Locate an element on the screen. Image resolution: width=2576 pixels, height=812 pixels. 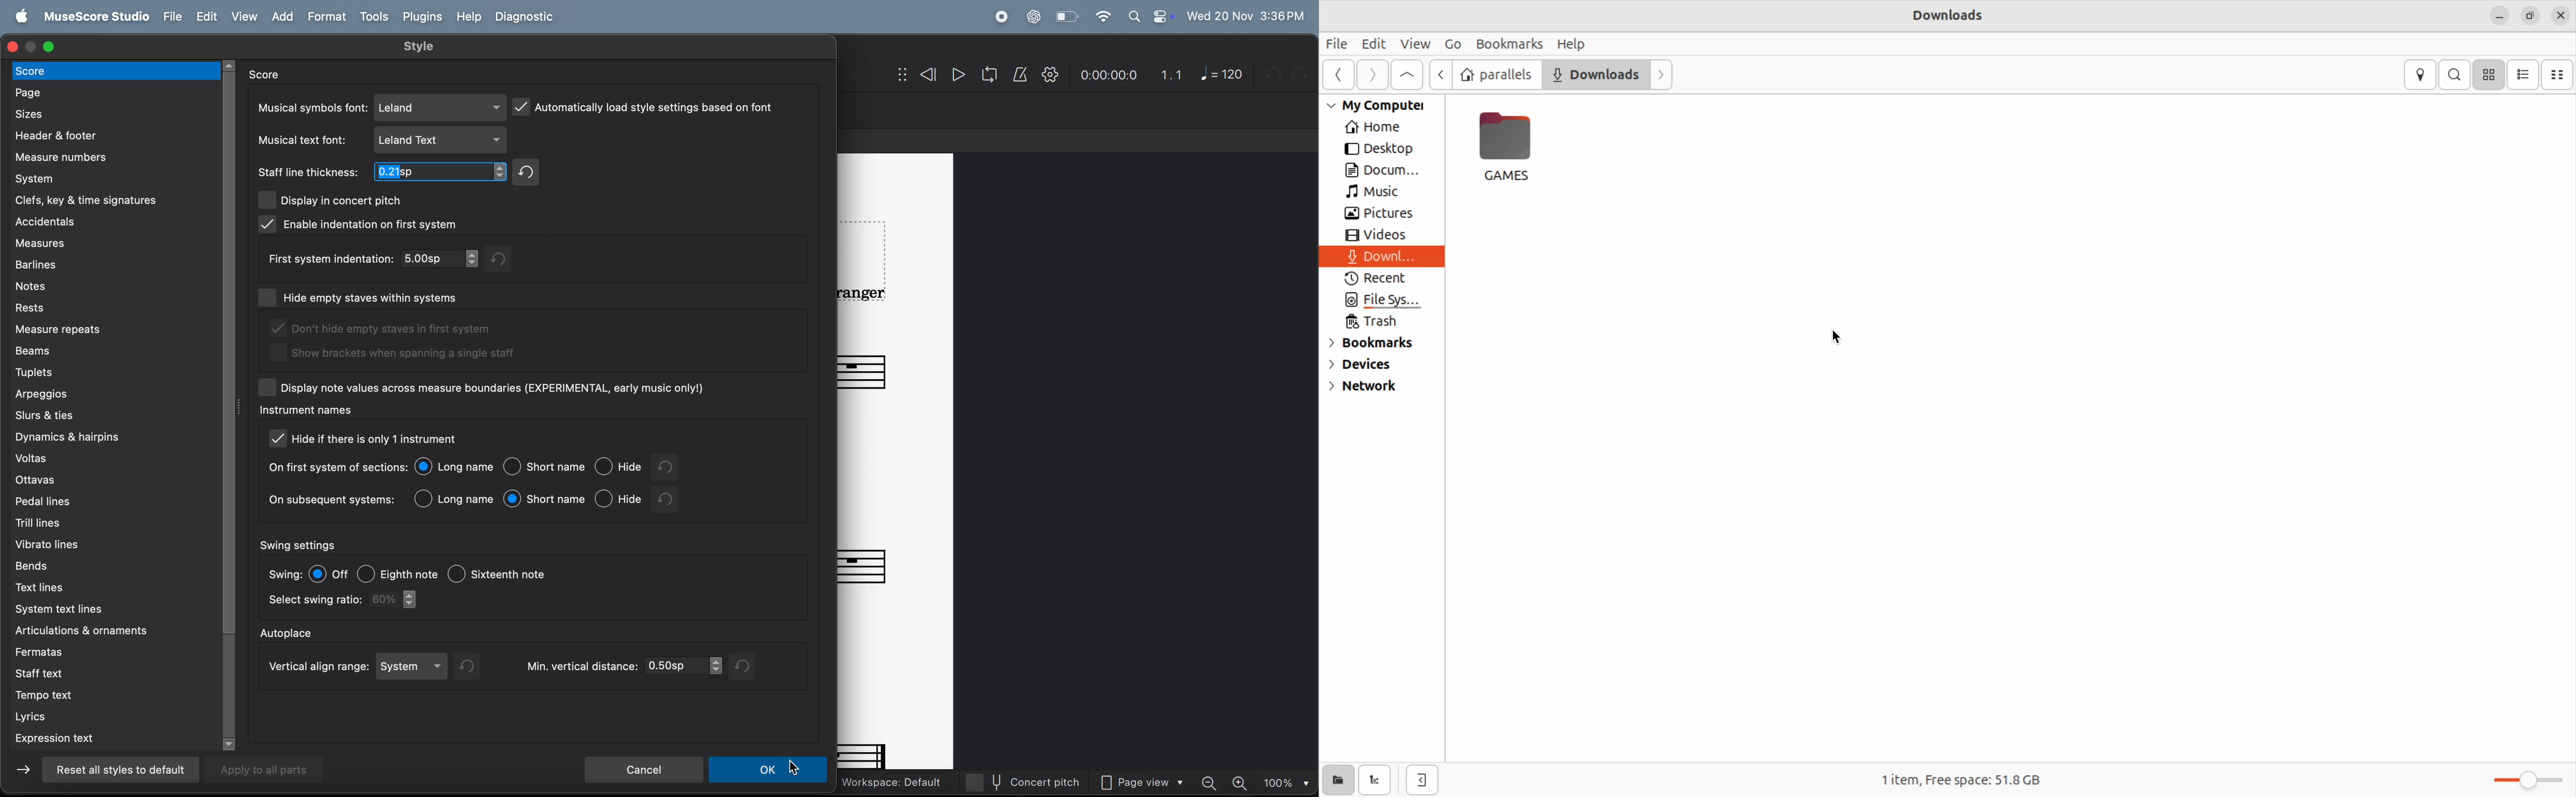
videos is located at coordinates (1378, 238).